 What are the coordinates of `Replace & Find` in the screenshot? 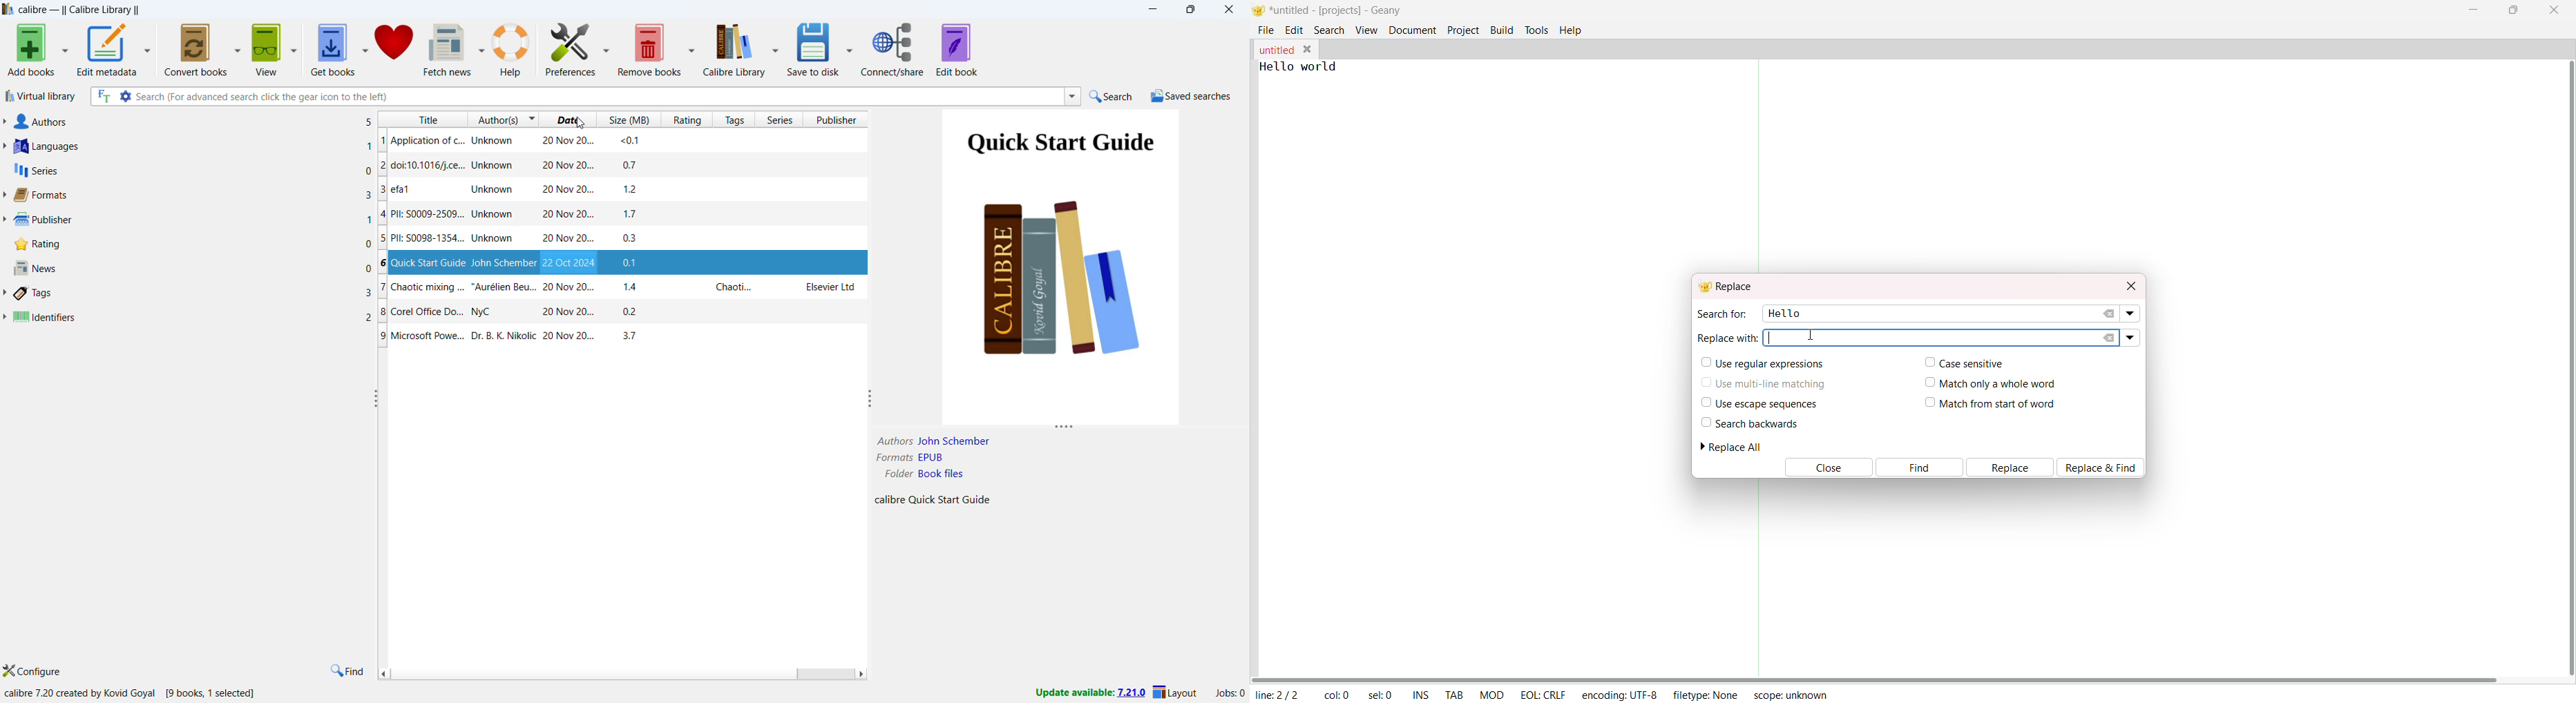 It's located at (2105, 467).